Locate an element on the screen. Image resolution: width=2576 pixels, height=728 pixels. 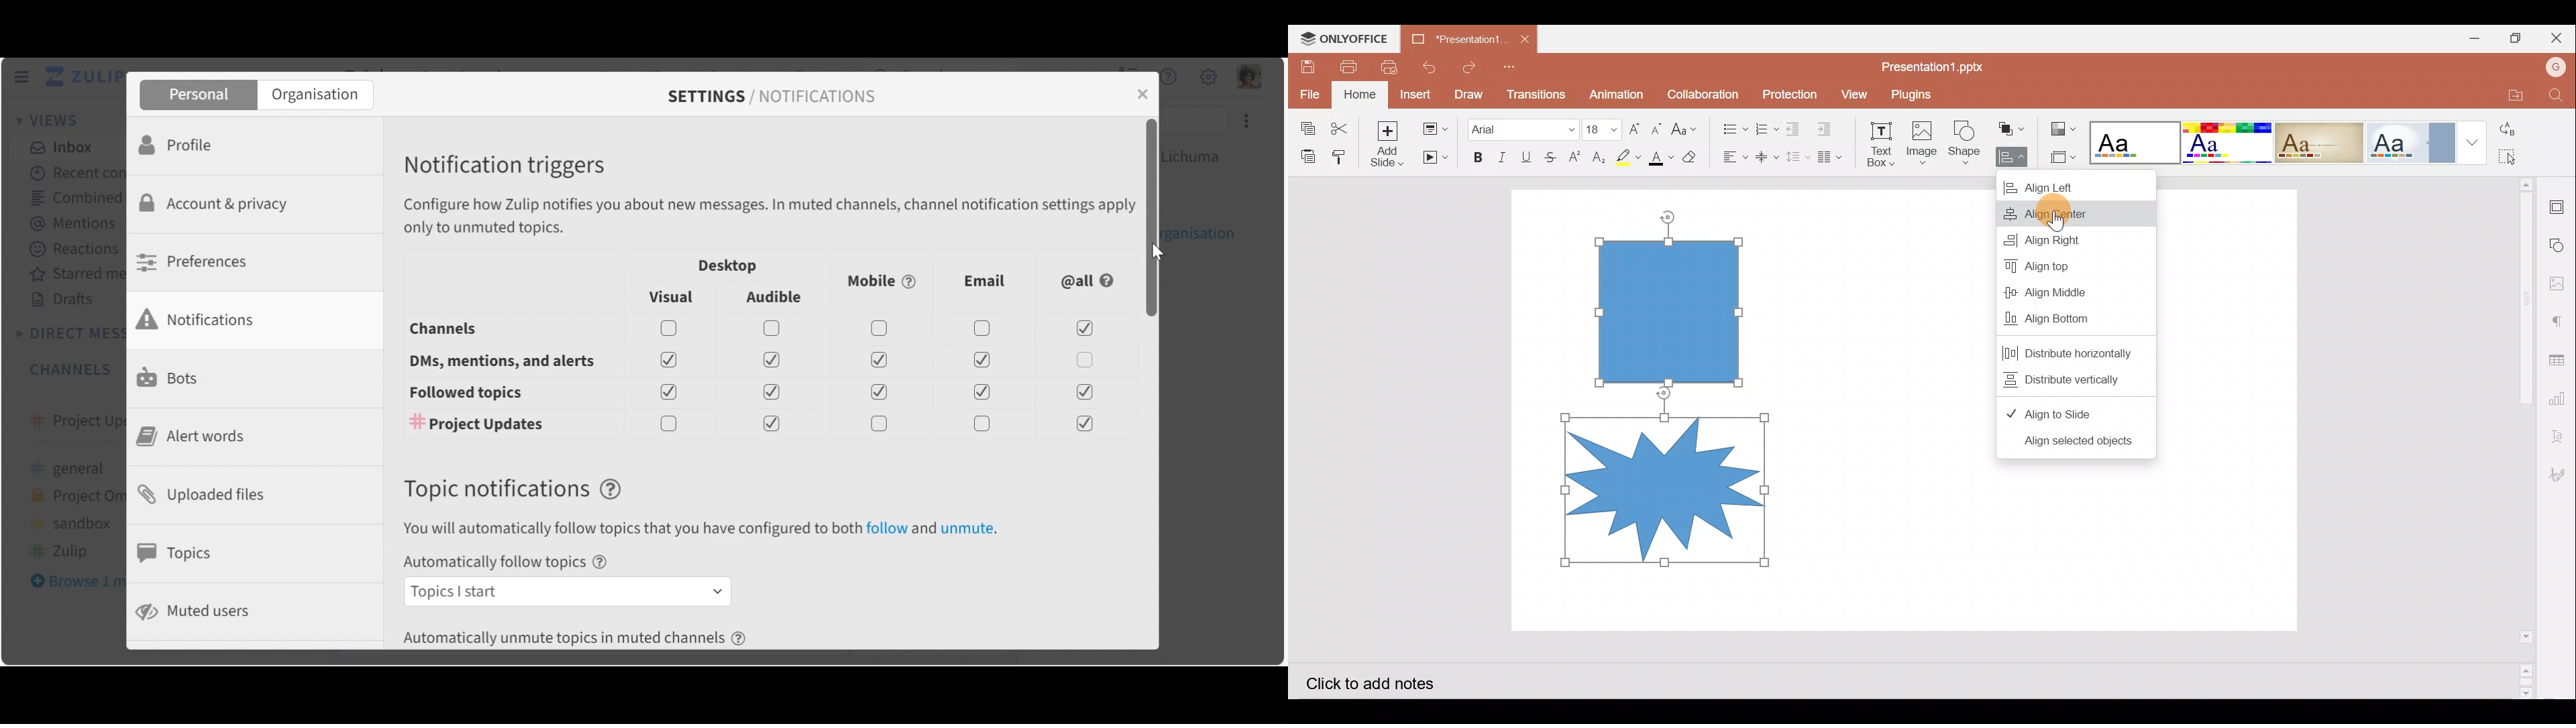
Channel is located at coordinates (757, 329).